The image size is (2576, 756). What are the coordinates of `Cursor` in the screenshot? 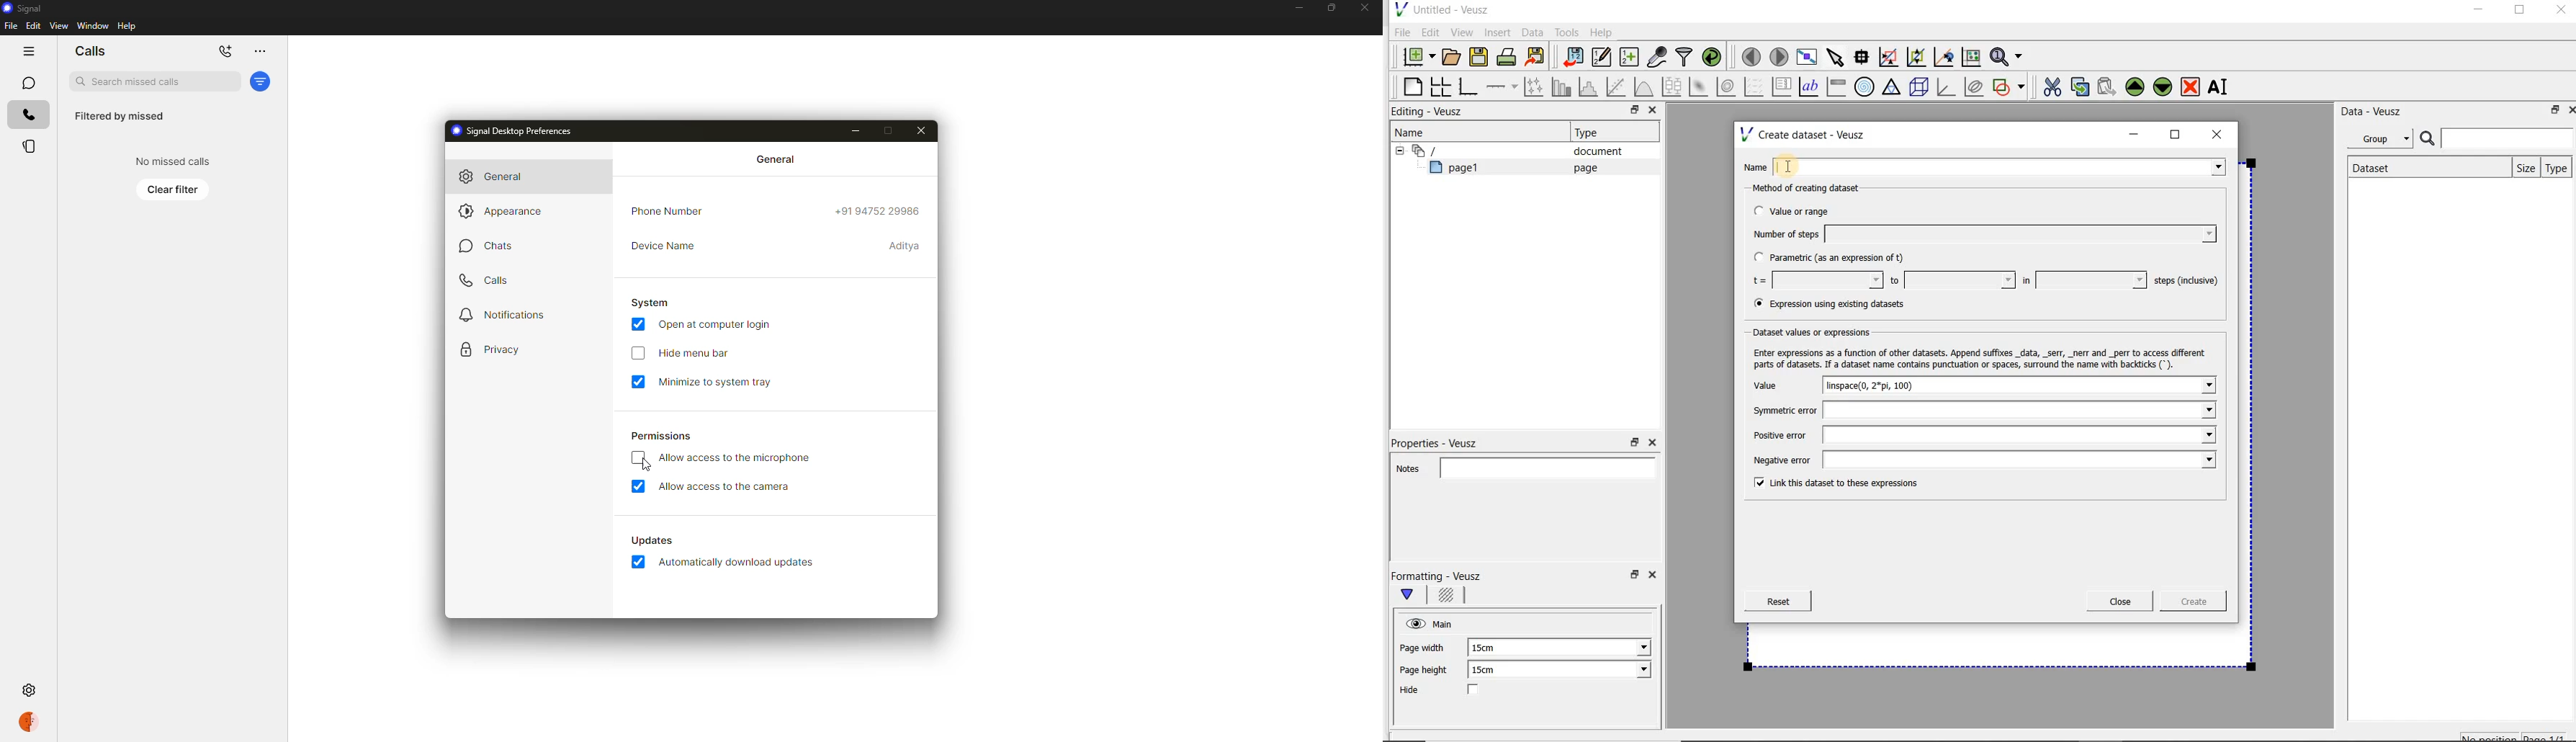 It's located at (1805, 163).